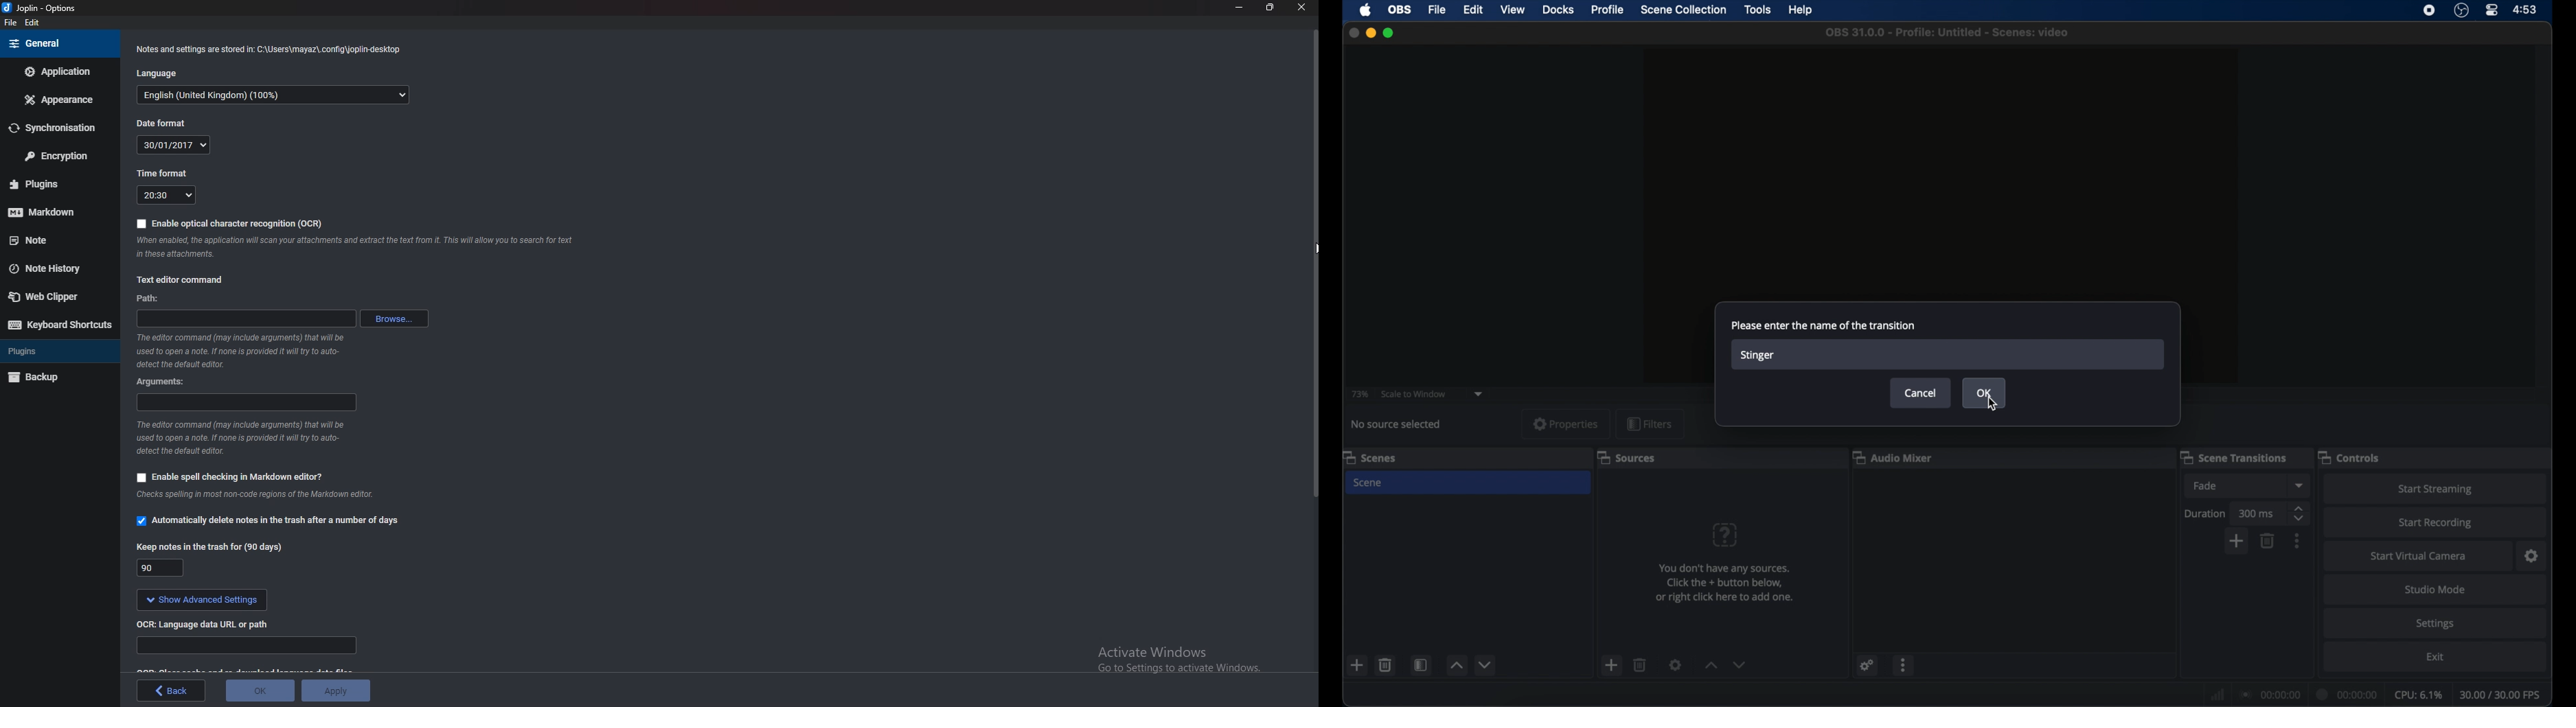 The width and height of the screenshot is (2576, 728). What do you see at coordinates (2418, 557) in the screenshot?
I see `start virtual camera` at bounding box center [2418, 557].